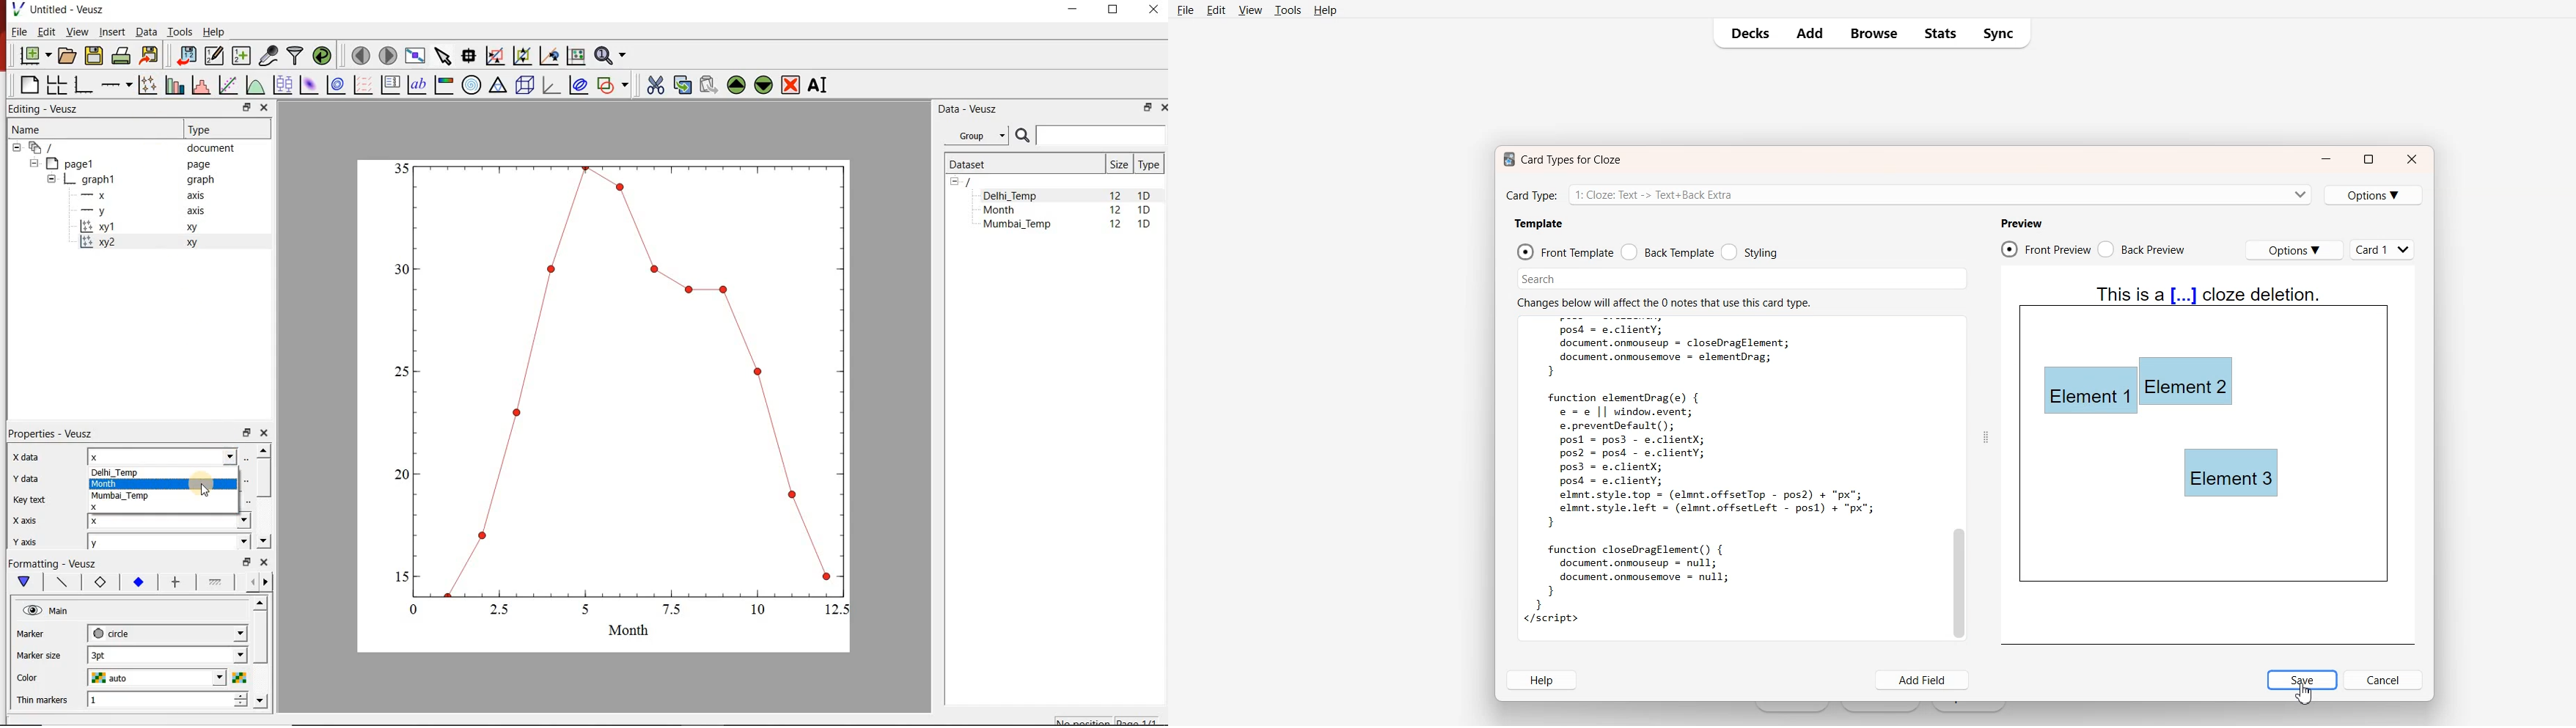 The height and width of the screenshot is (728, 2576). Describe the element at coordinates (1908, 194) in the screenshot. I see `Card Type` at that location.